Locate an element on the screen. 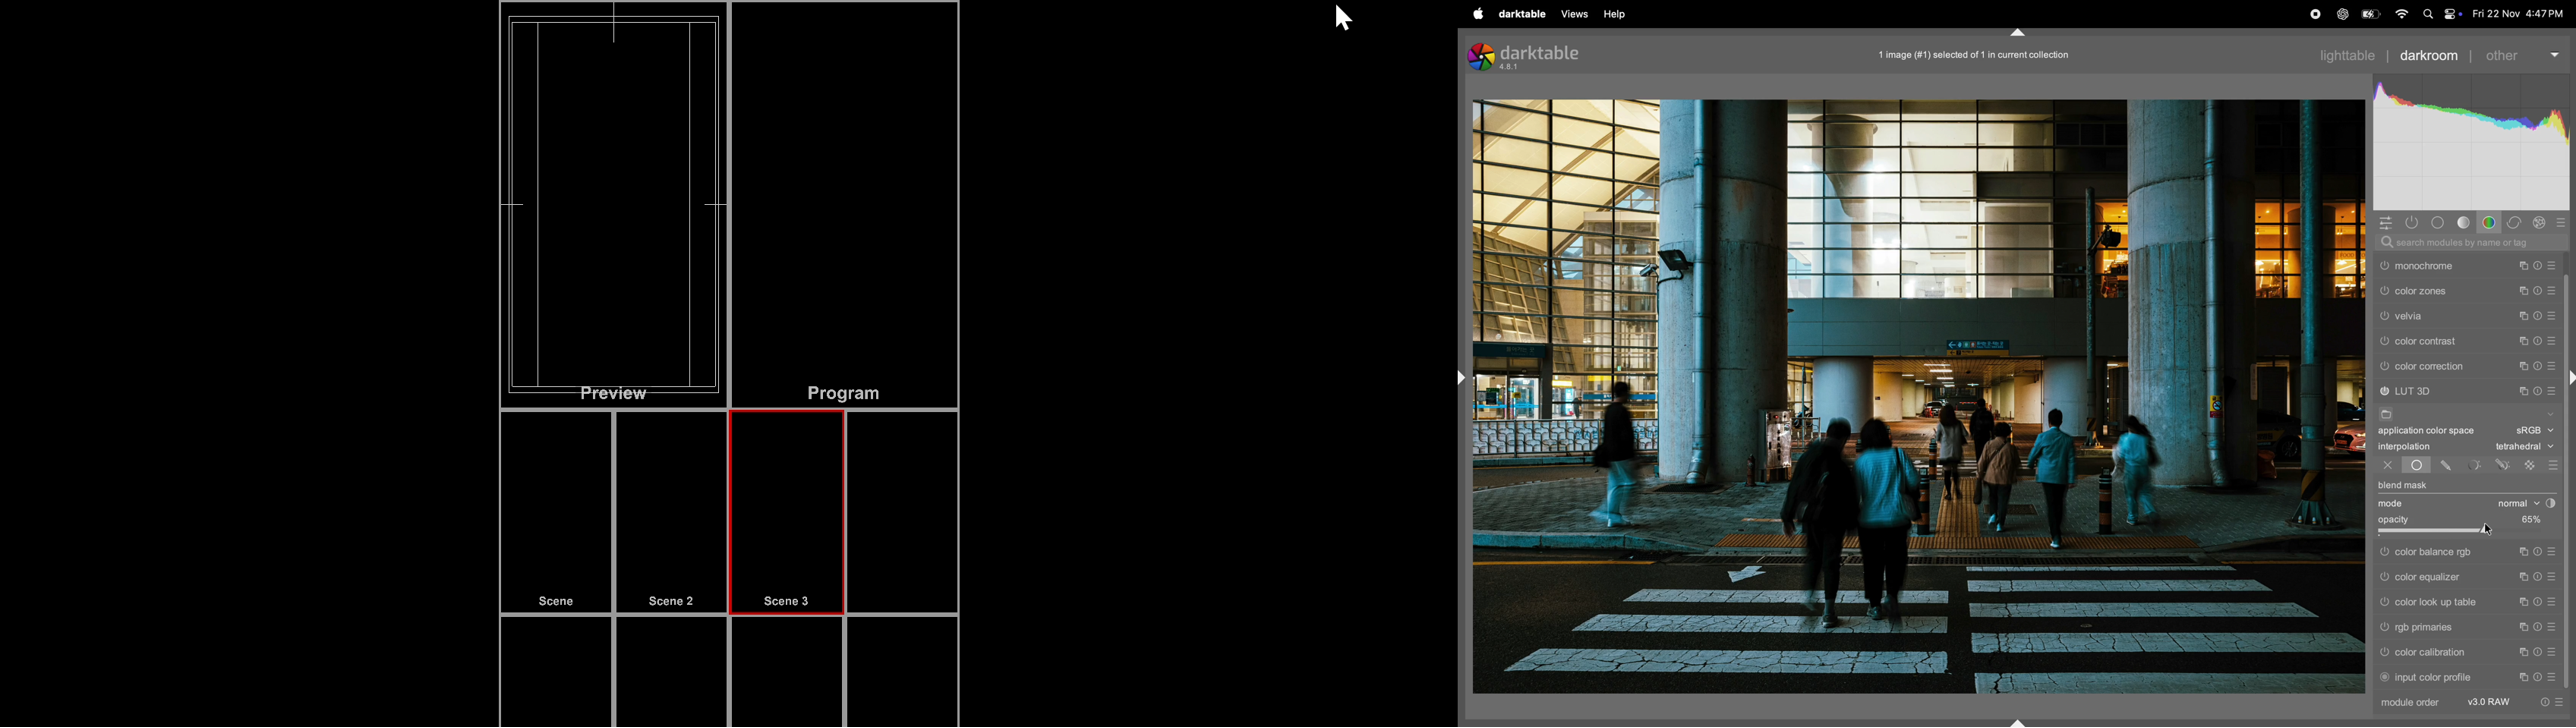 This screenshot has height=728, width=2576. reset is located at coordinates (2537, 389).